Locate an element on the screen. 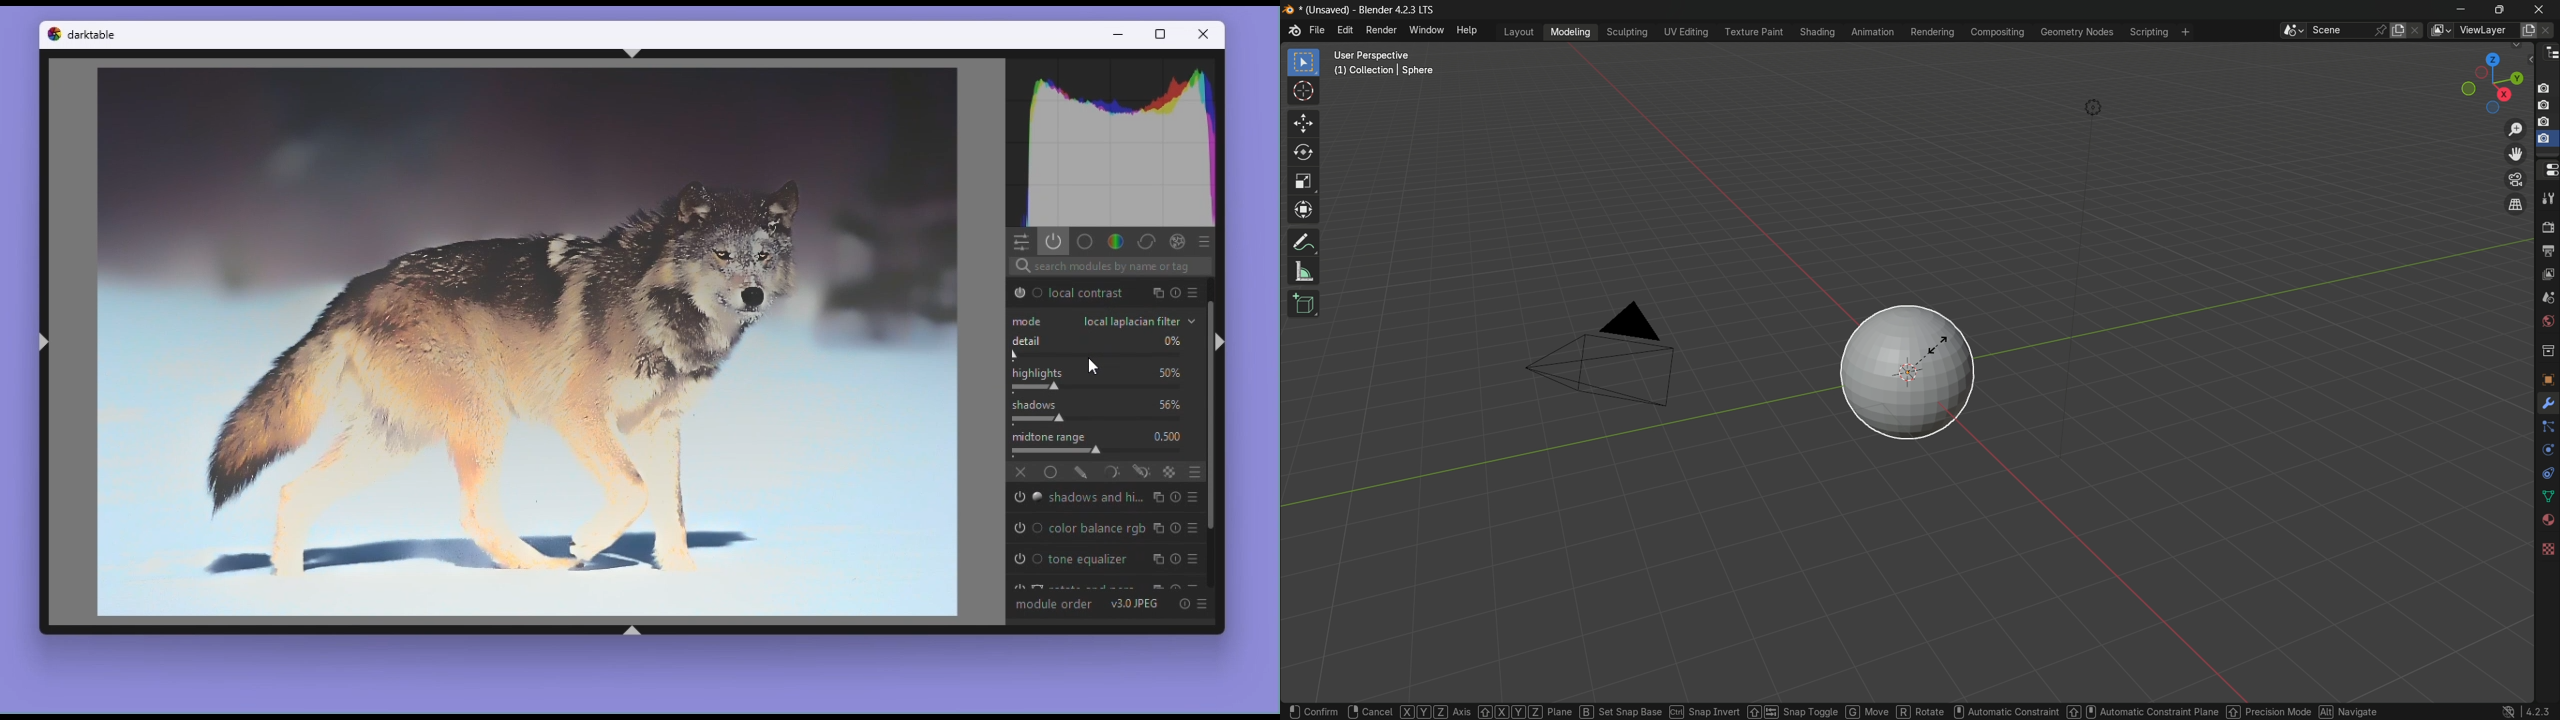 The image size is (2576, 728). particles is located at coordinates (2548, 430).